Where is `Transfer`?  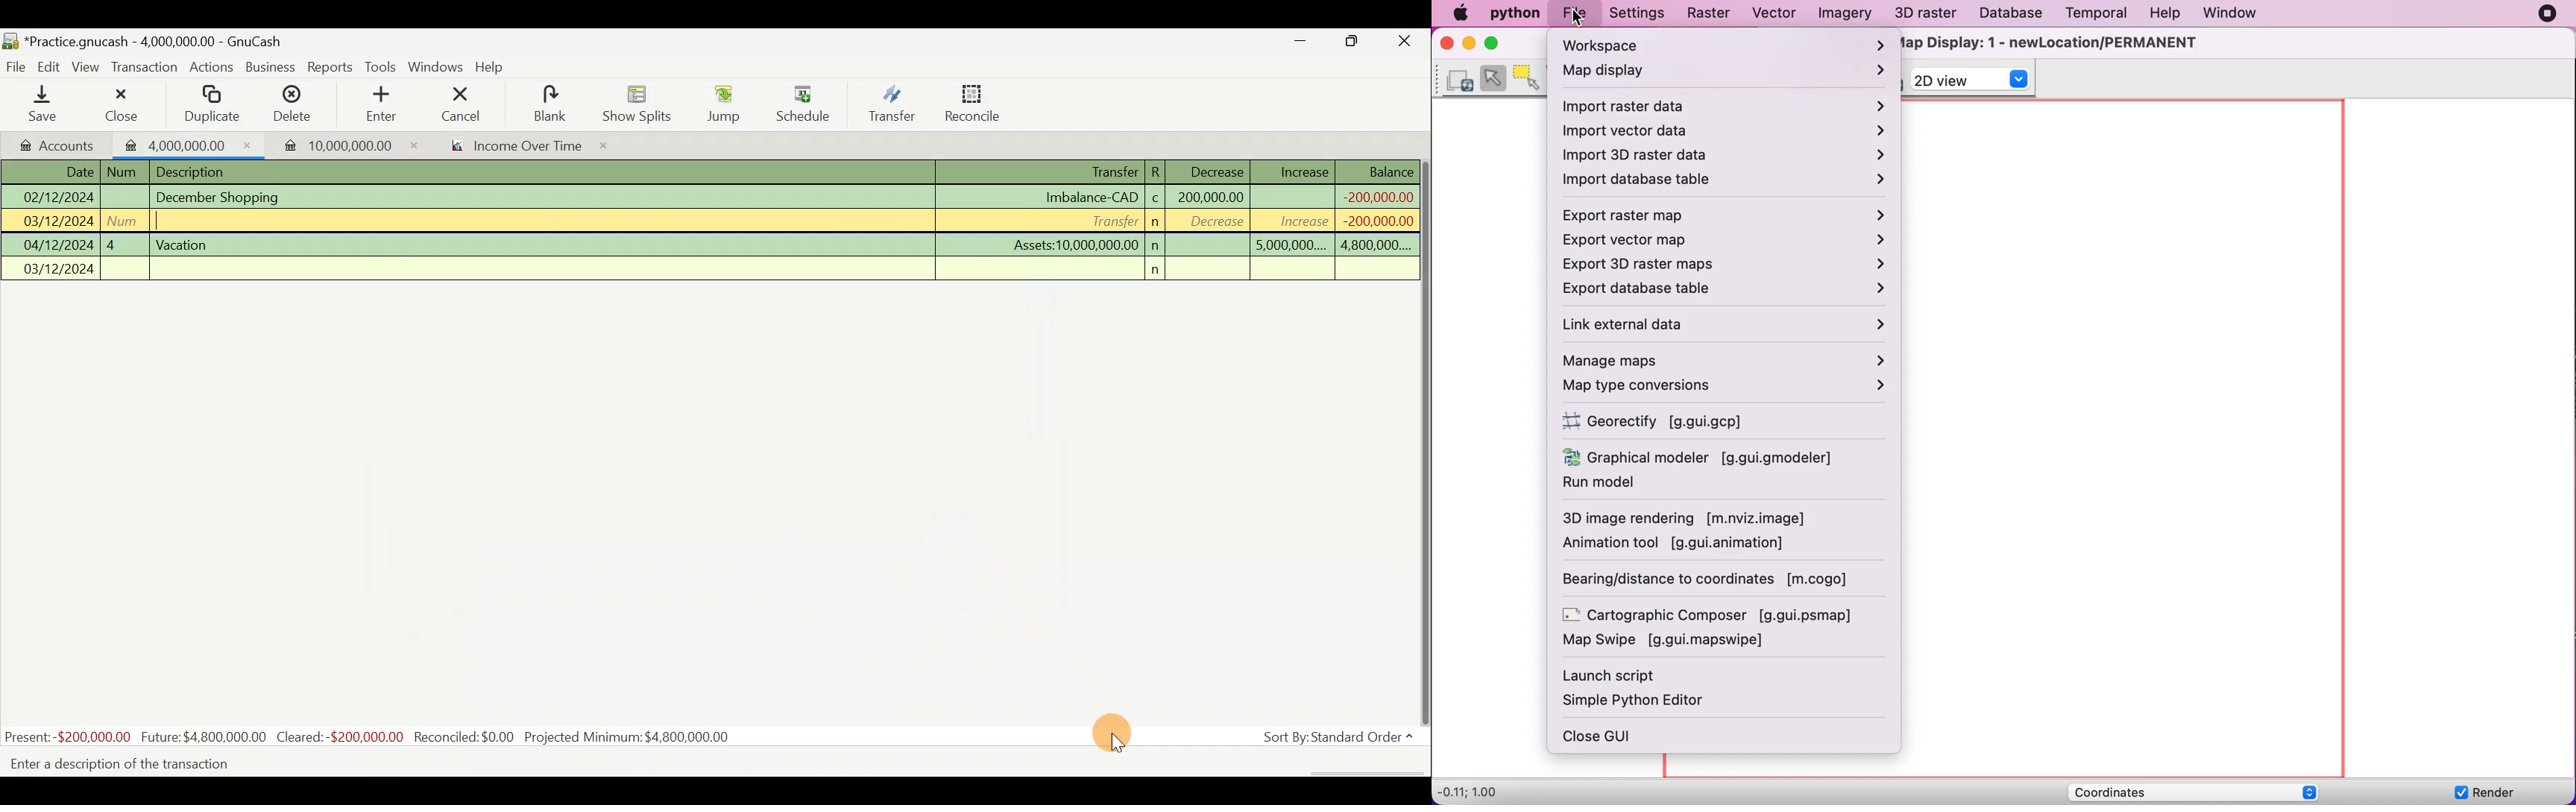
Transfer is located at coordinates (1100, 173).